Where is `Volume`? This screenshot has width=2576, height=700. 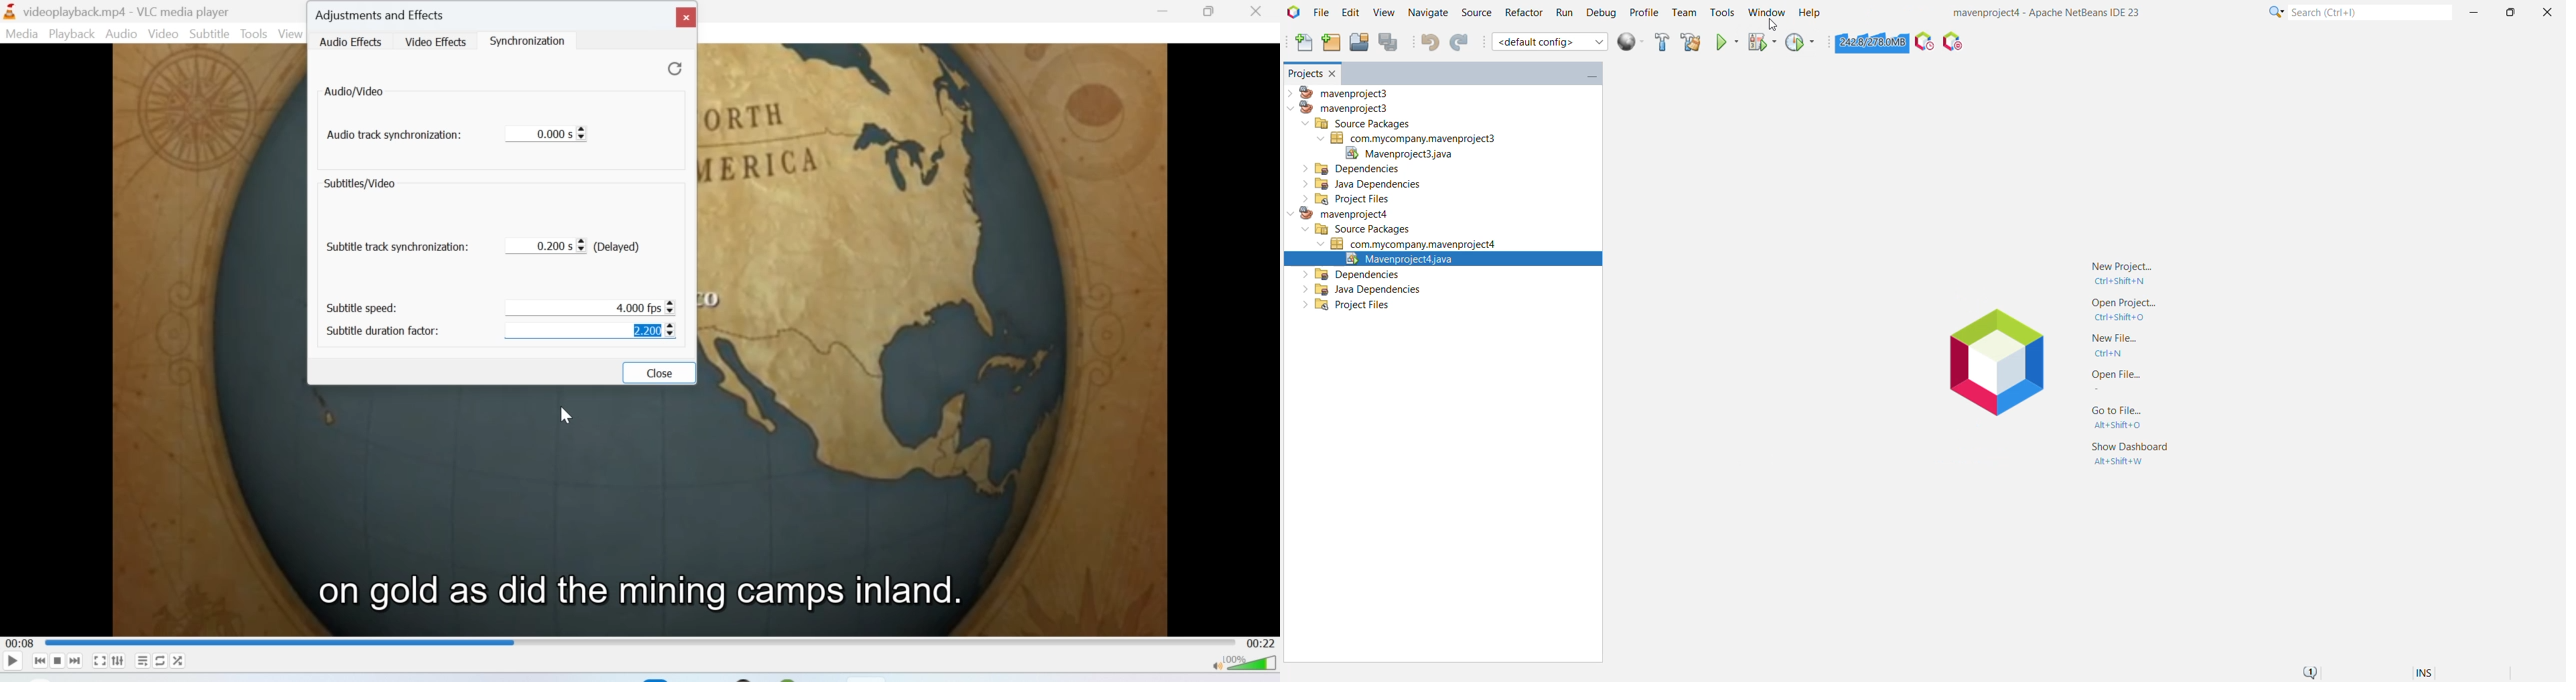 Volume is located at coordinates (1241, 667).